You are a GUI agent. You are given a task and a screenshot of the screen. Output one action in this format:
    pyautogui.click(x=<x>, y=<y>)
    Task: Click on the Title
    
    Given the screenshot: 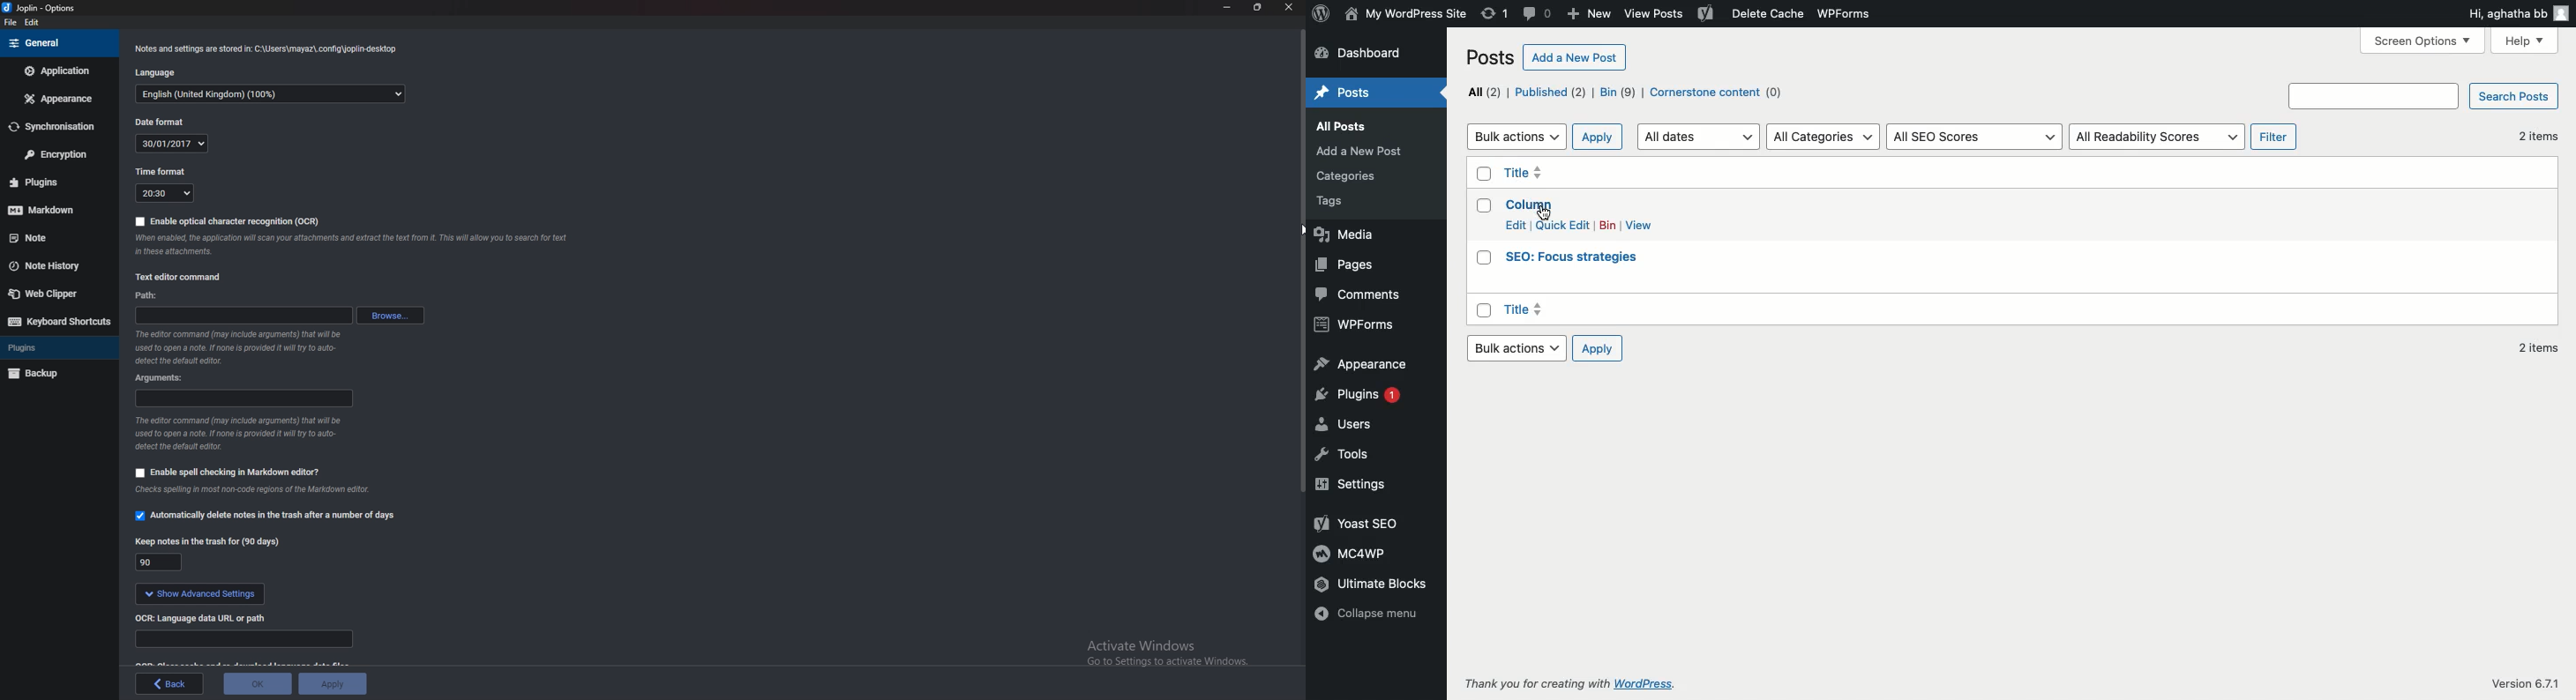 What is the action you would take?
    pyautogui.click(x=1531, y=310)
    